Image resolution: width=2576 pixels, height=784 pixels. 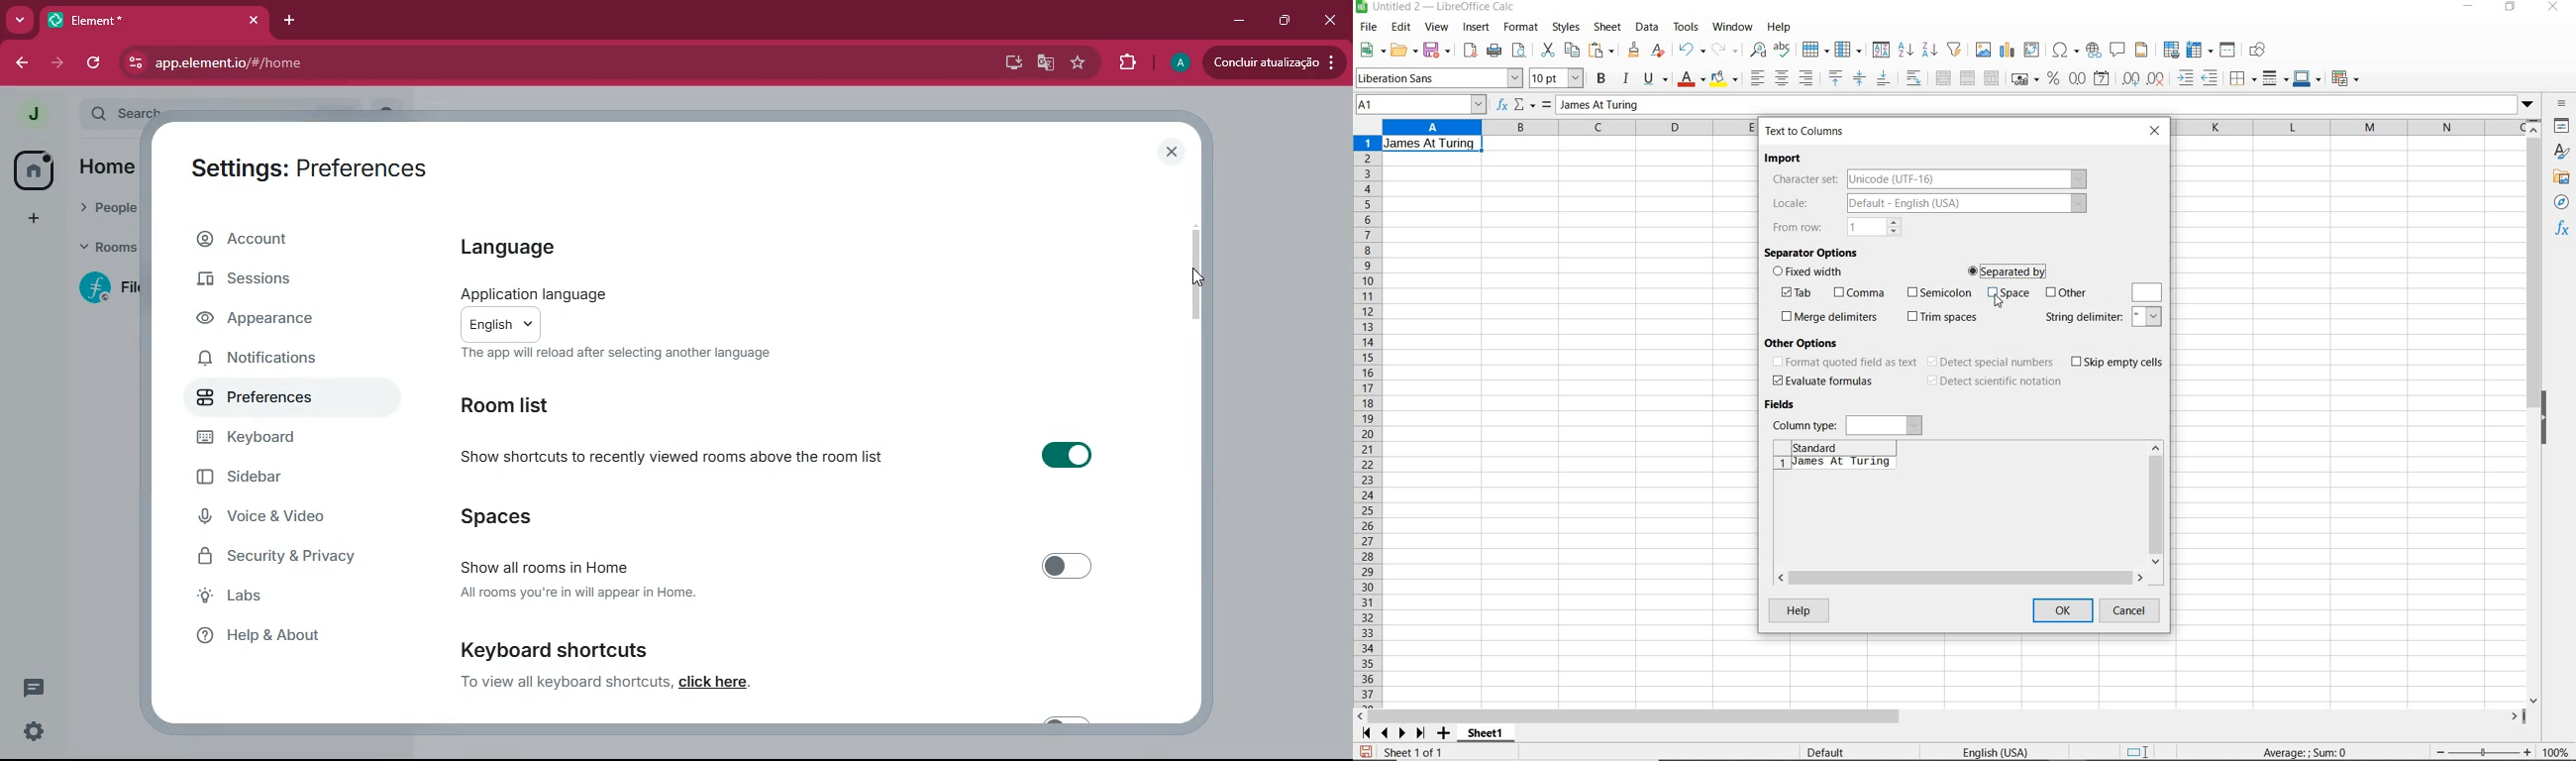 I want to click on font color dark, so click(x=1692, y=79).